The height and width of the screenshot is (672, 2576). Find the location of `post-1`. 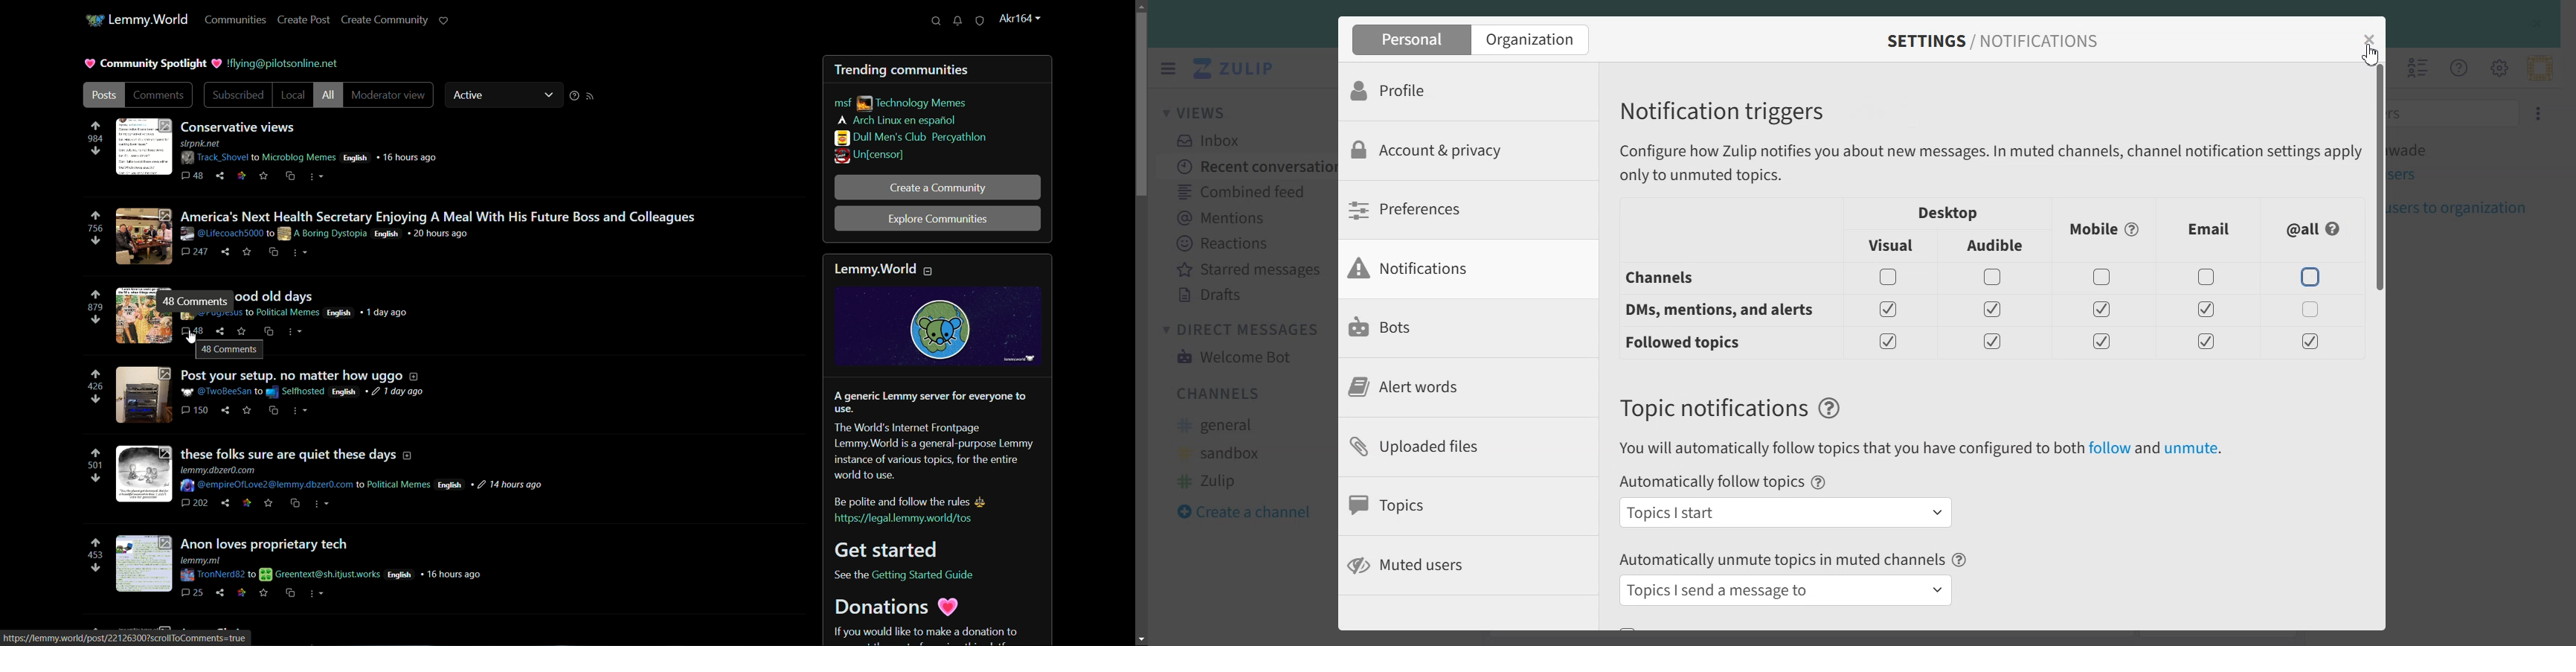

post-1 is located at coordinates (277, 148).